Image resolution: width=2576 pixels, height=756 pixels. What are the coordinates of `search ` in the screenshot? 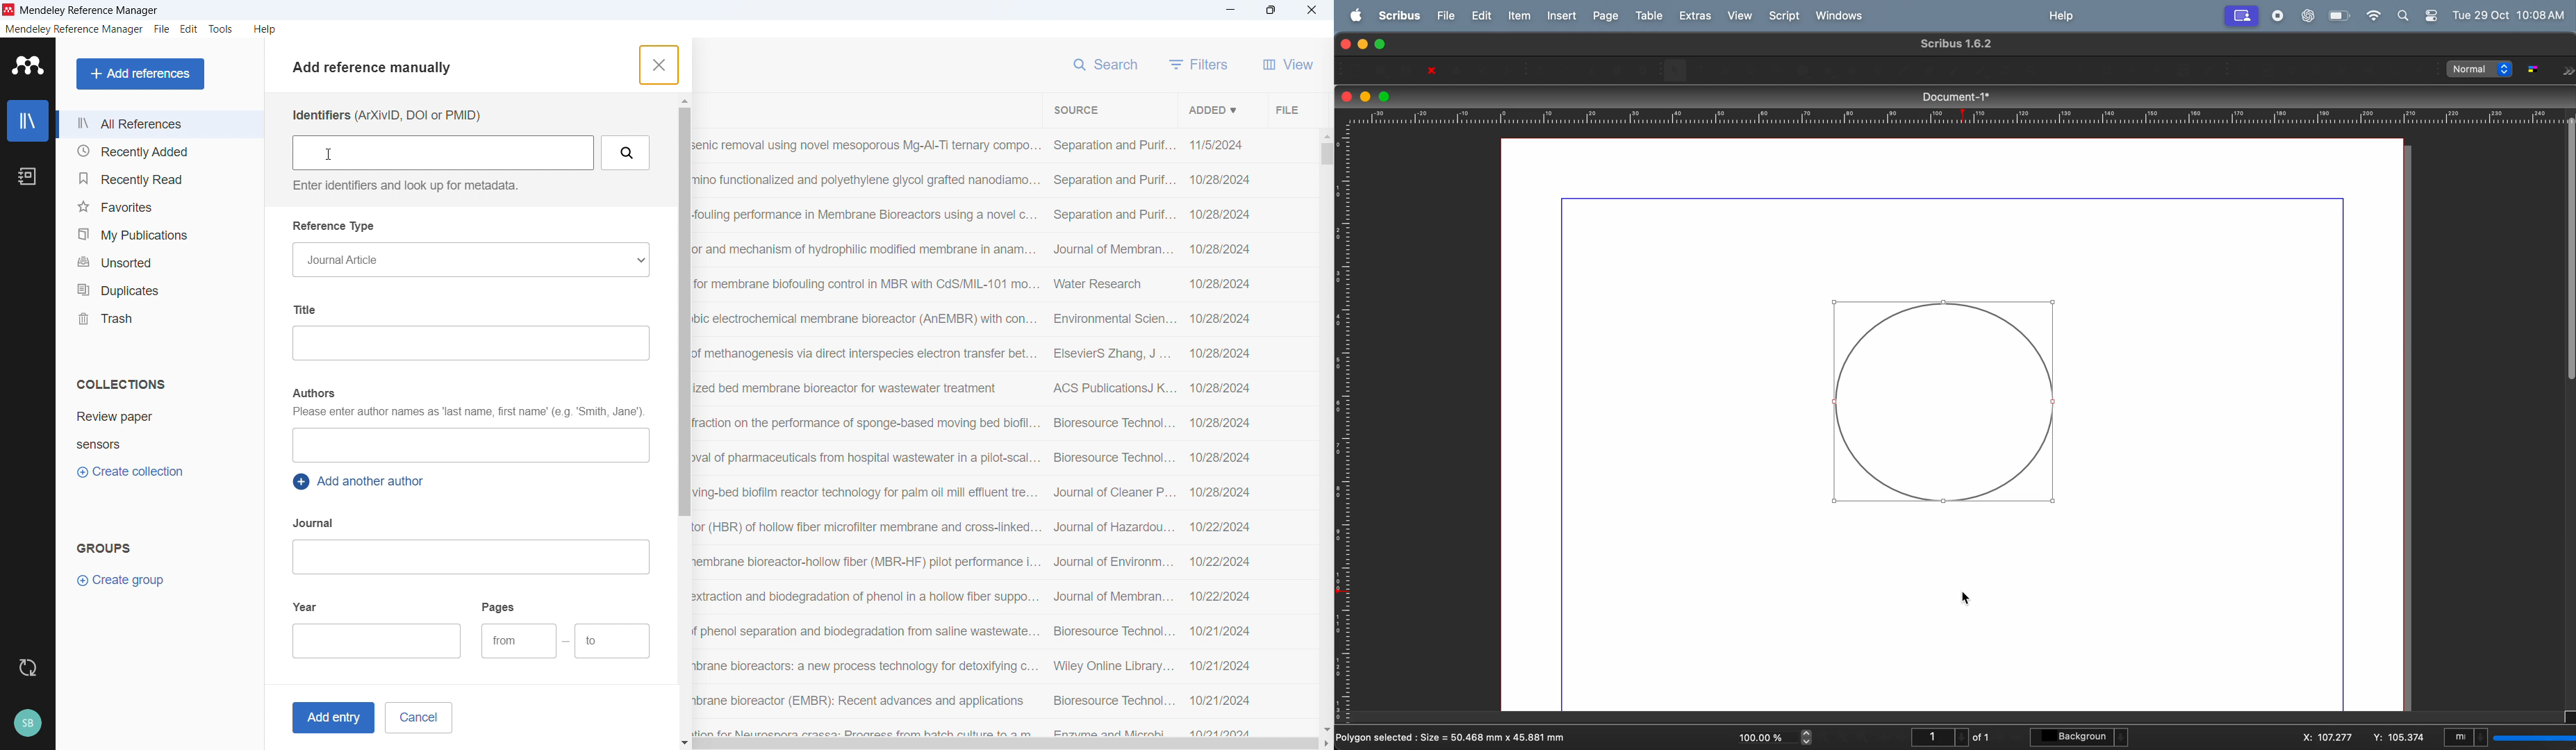 It's located at (1107, 62).